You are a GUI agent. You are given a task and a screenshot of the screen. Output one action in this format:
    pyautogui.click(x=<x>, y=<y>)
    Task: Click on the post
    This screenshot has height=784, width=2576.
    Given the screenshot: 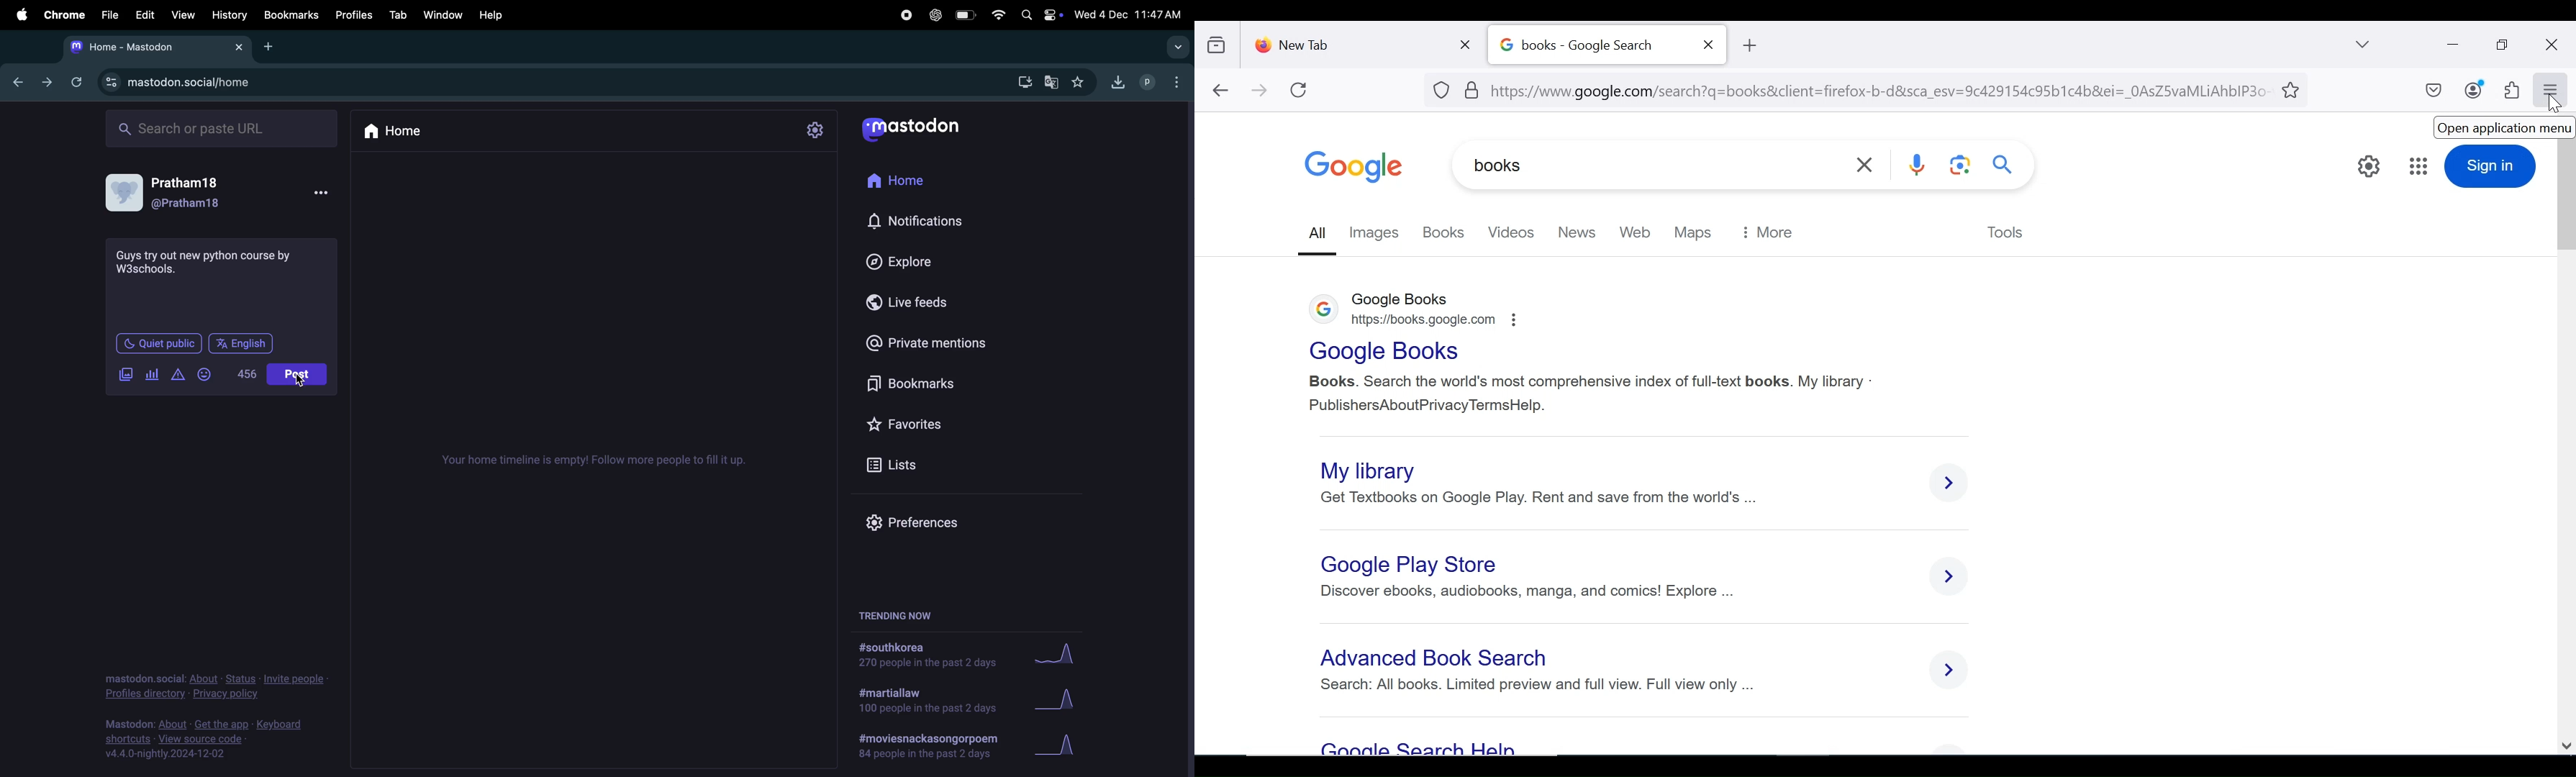 What is the action you would take?
    pyautogui.click(x=297, y=374)
    